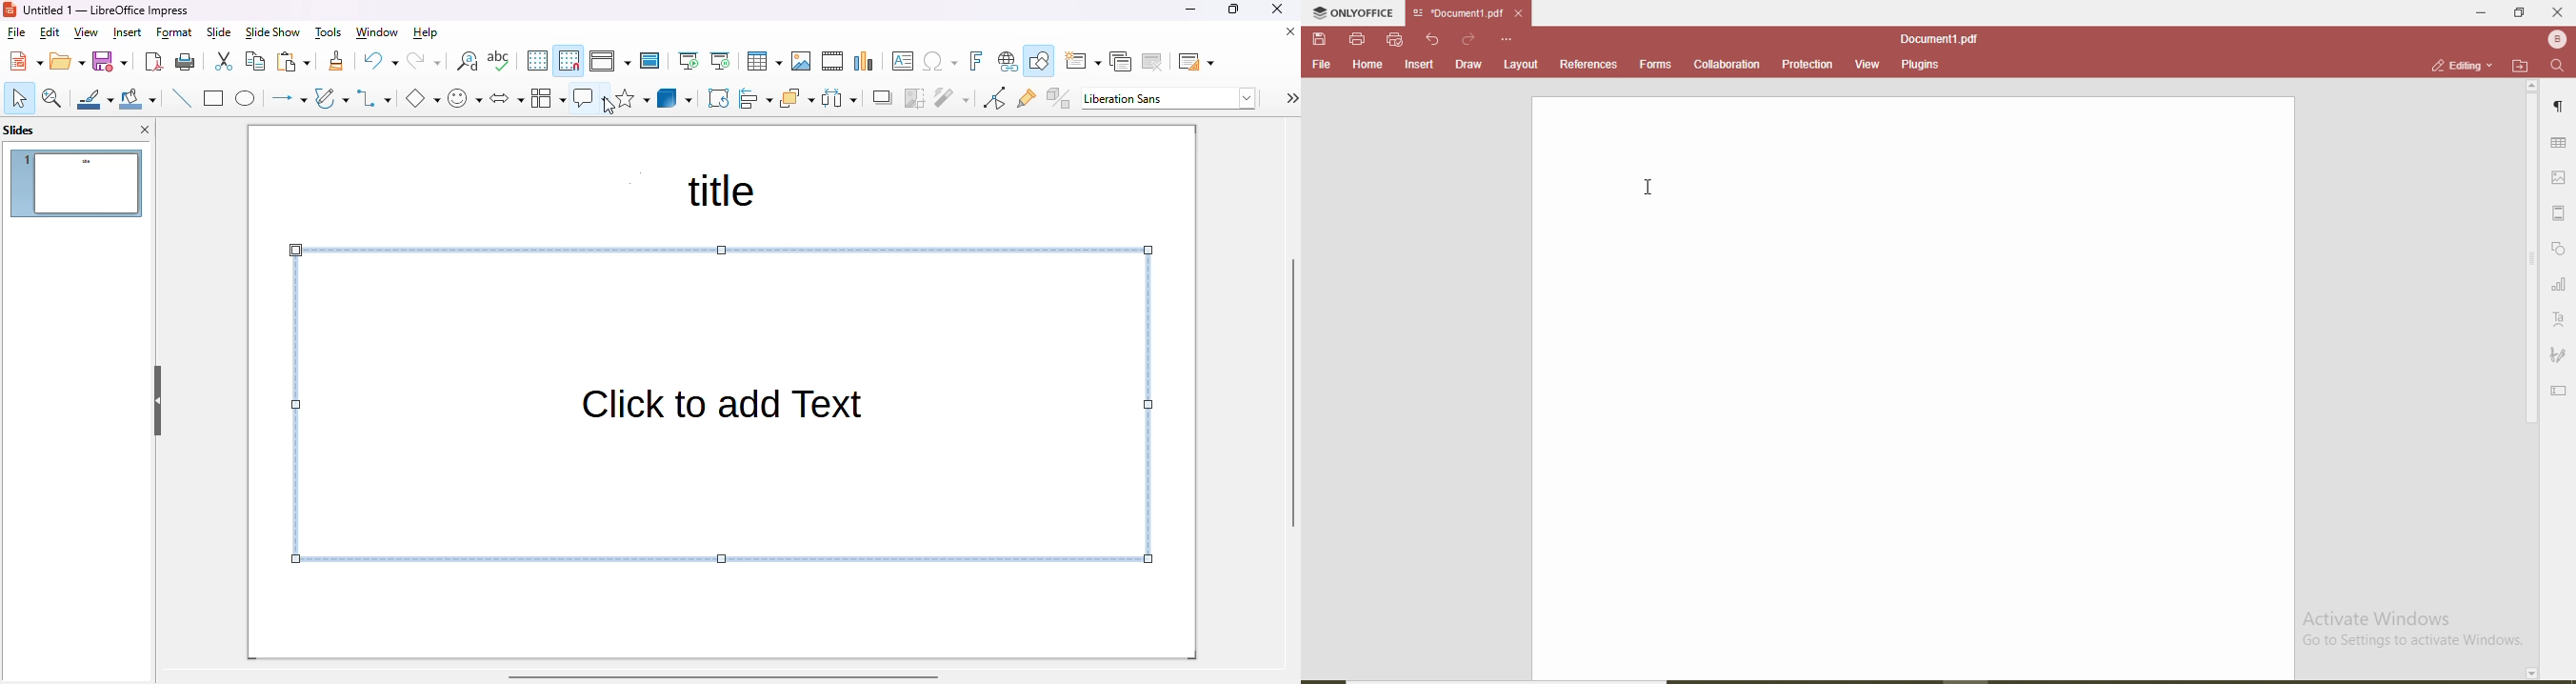 The image size is (2576, 700). I want to click on save, so click(110, 61).